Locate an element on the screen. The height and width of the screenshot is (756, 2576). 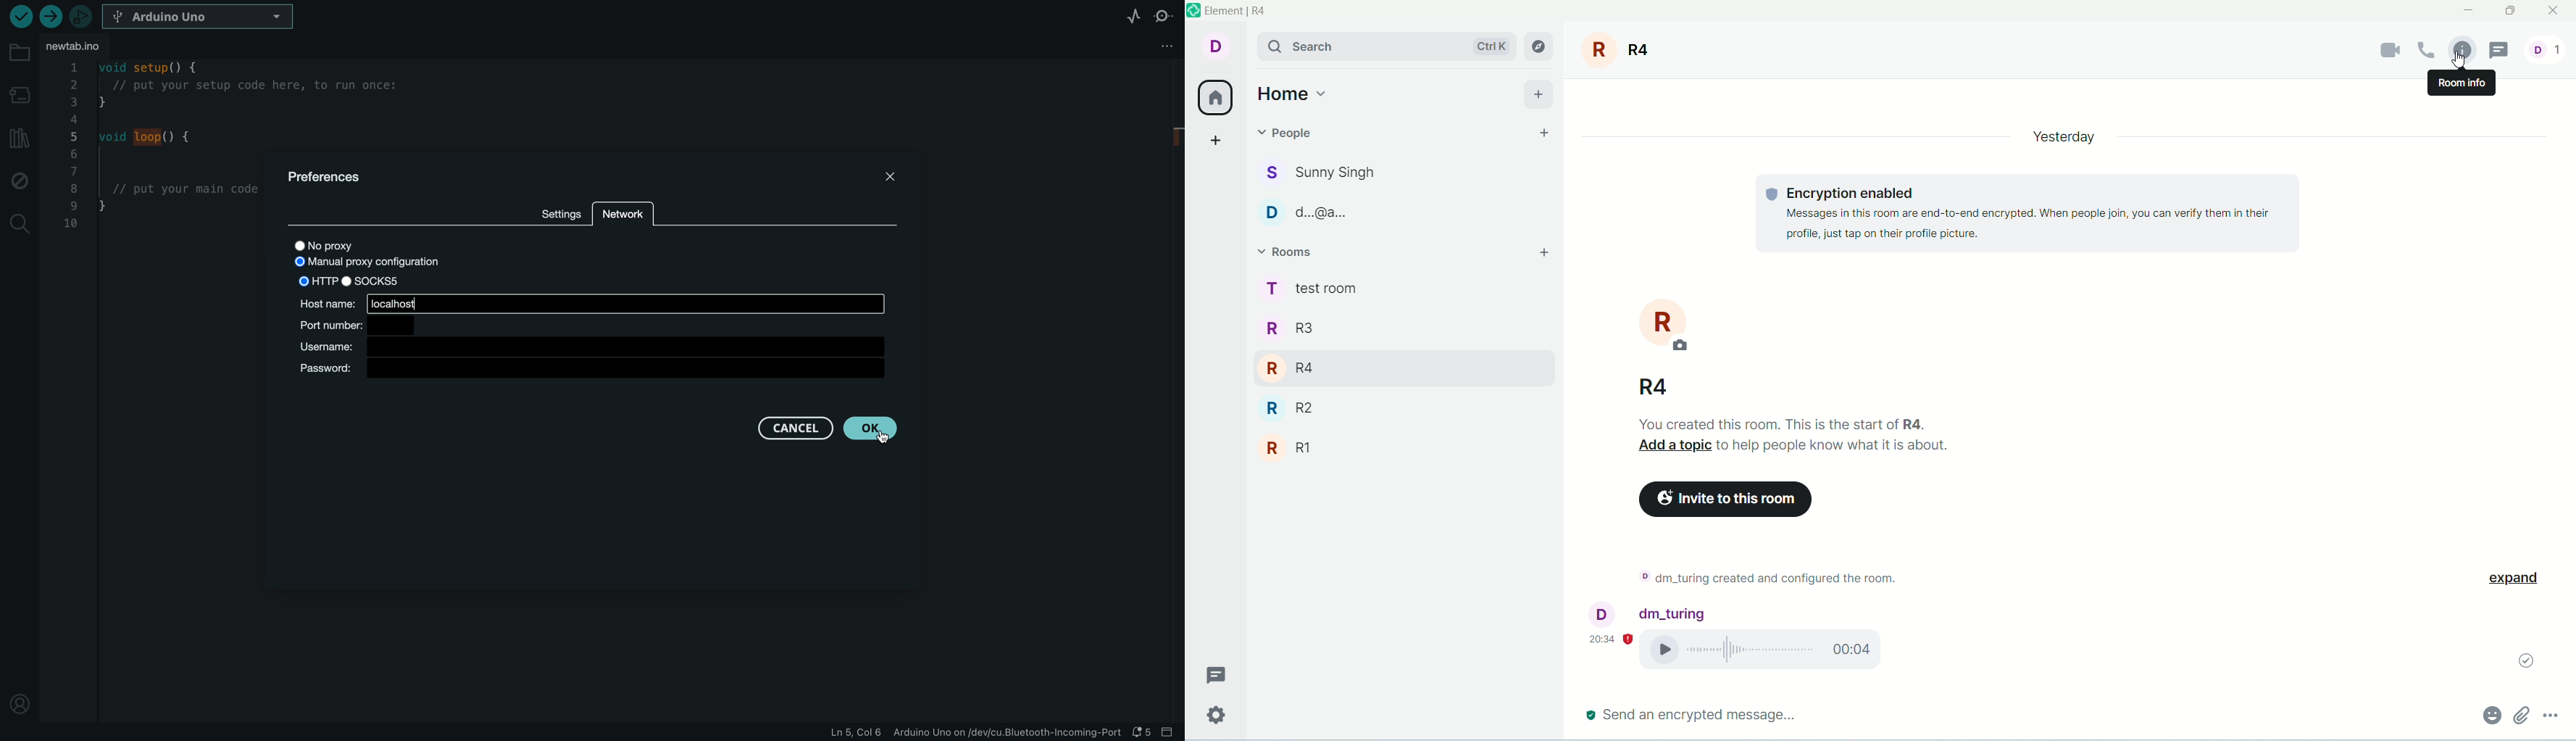
invite to room is located at coordinates (1727, 500).